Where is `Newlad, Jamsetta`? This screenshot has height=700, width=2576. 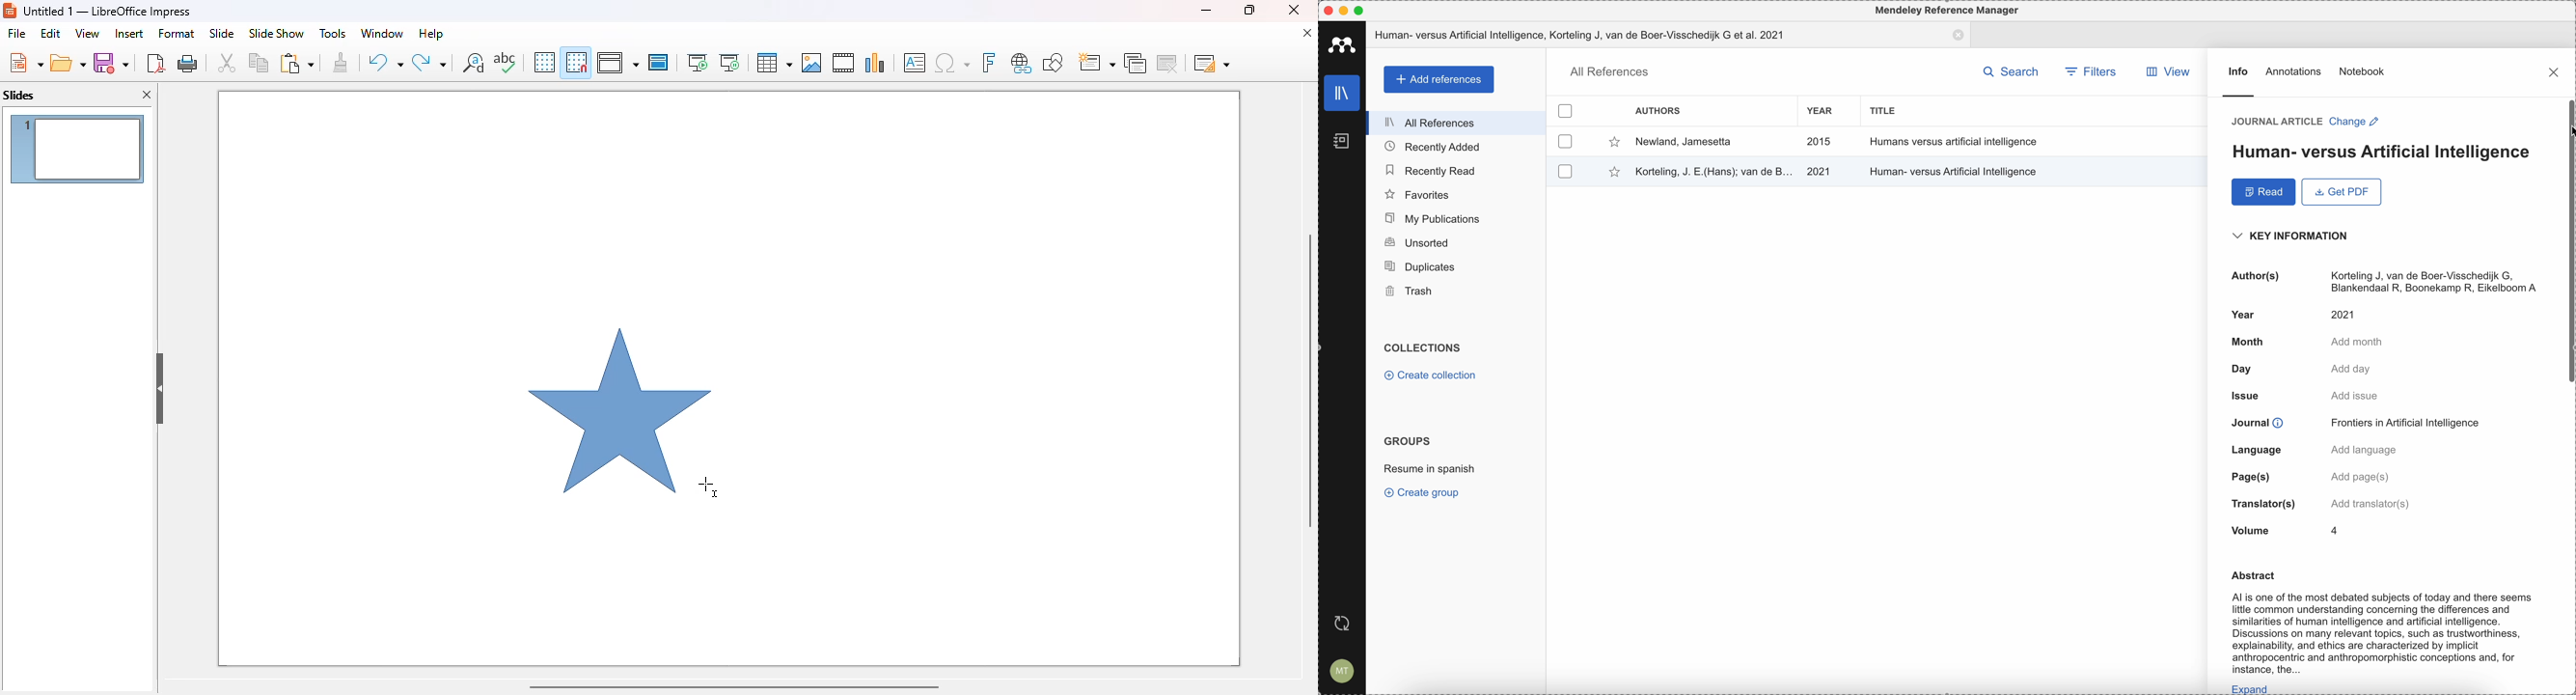
Newlad, Jamsetta is located at coordinates (1683, 142).